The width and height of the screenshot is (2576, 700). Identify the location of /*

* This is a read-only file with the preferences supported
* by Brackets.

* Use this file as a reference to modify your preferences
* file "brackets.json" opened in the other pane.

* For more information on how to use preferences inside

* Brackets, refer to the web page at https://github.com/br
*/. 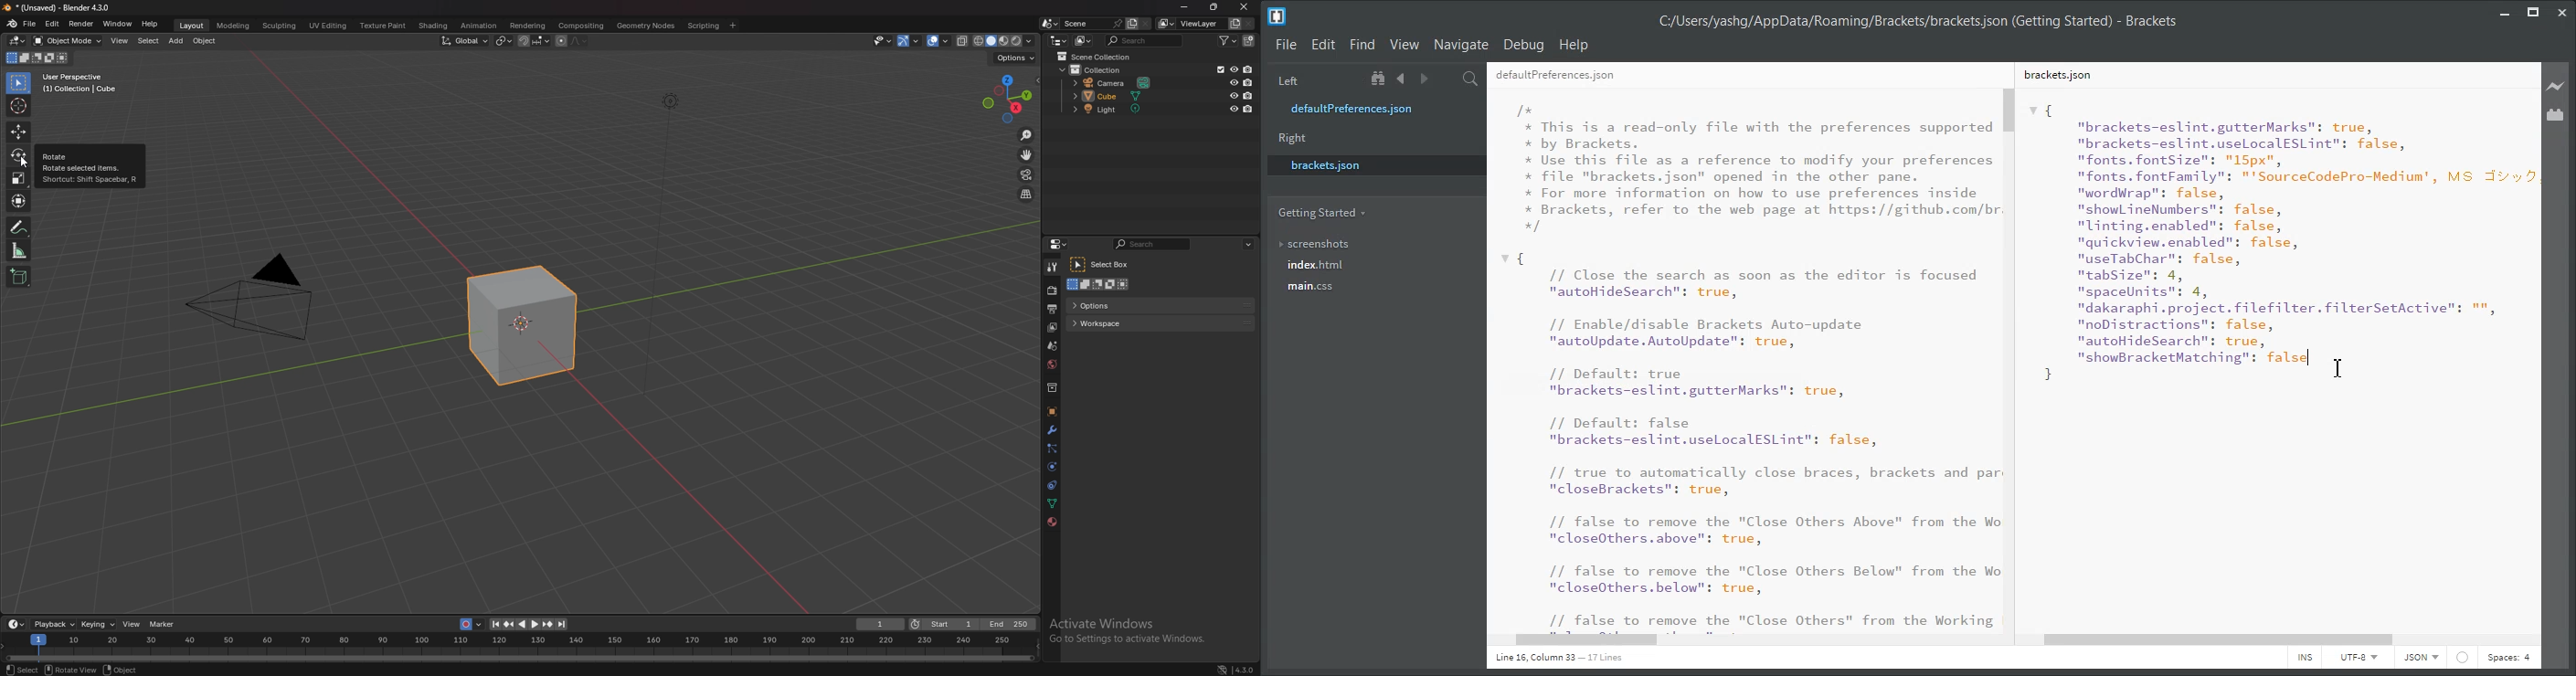
(1759, 168).